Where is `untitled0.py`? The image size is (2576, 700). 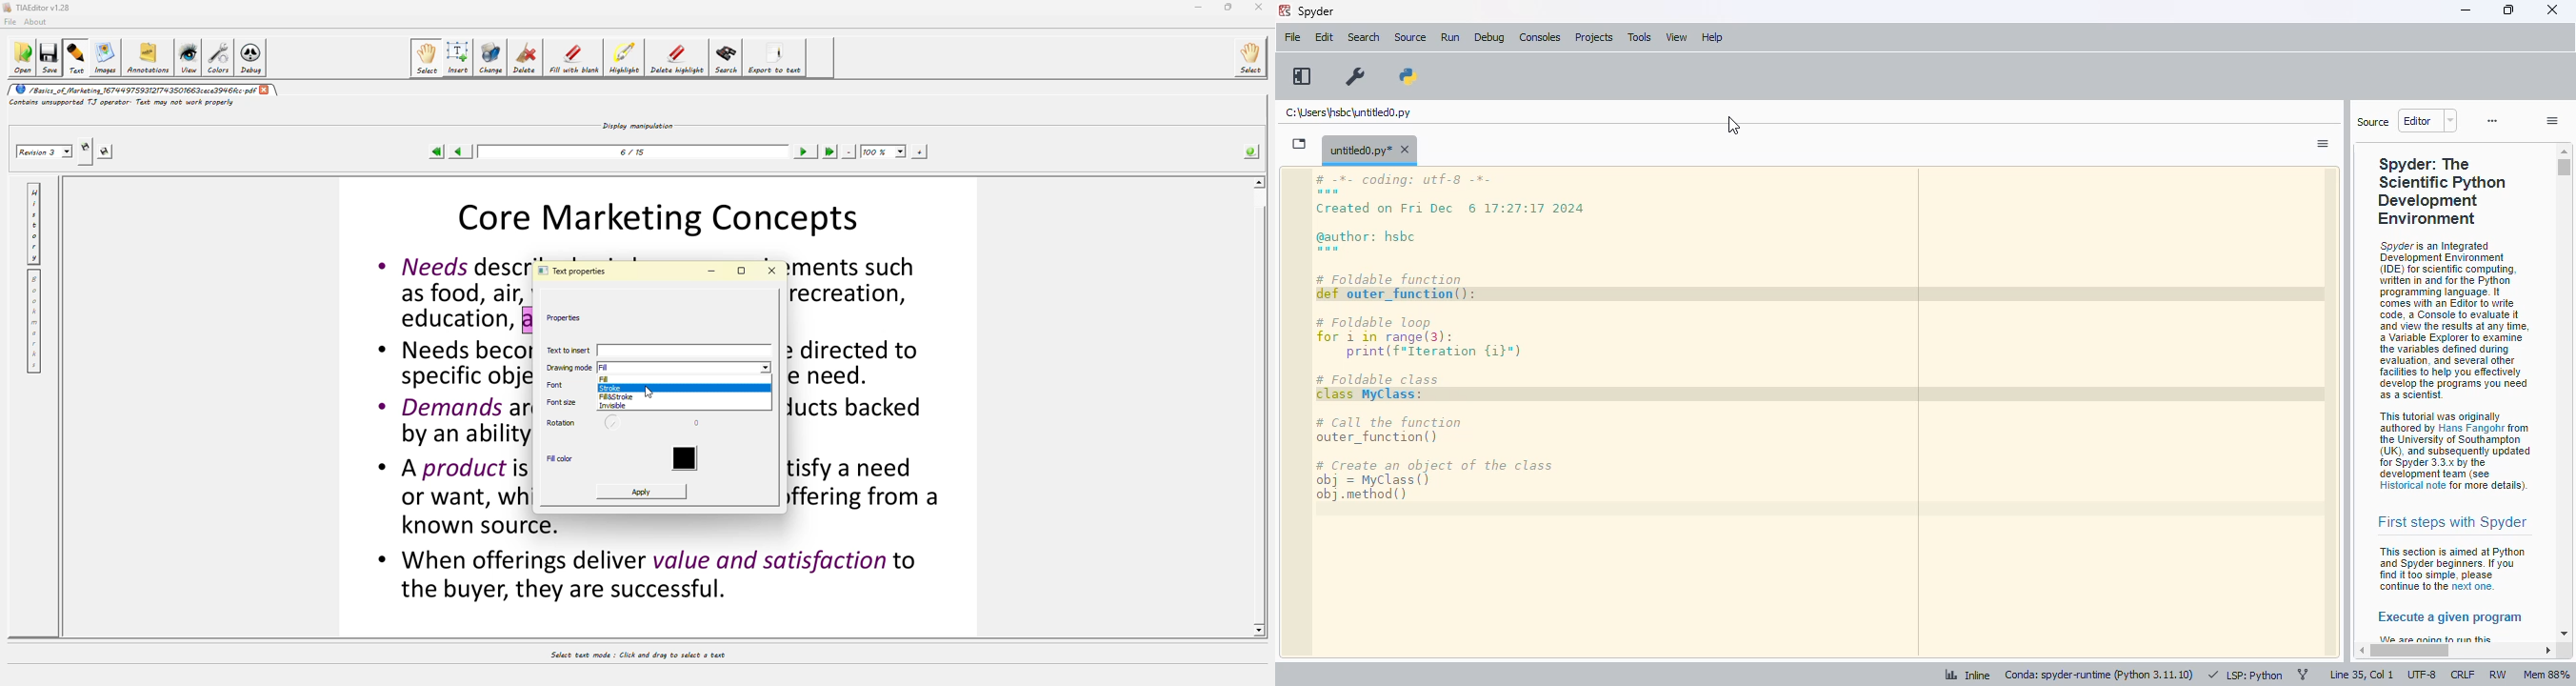
untitled0.py is located at coordinates (1348, 112).